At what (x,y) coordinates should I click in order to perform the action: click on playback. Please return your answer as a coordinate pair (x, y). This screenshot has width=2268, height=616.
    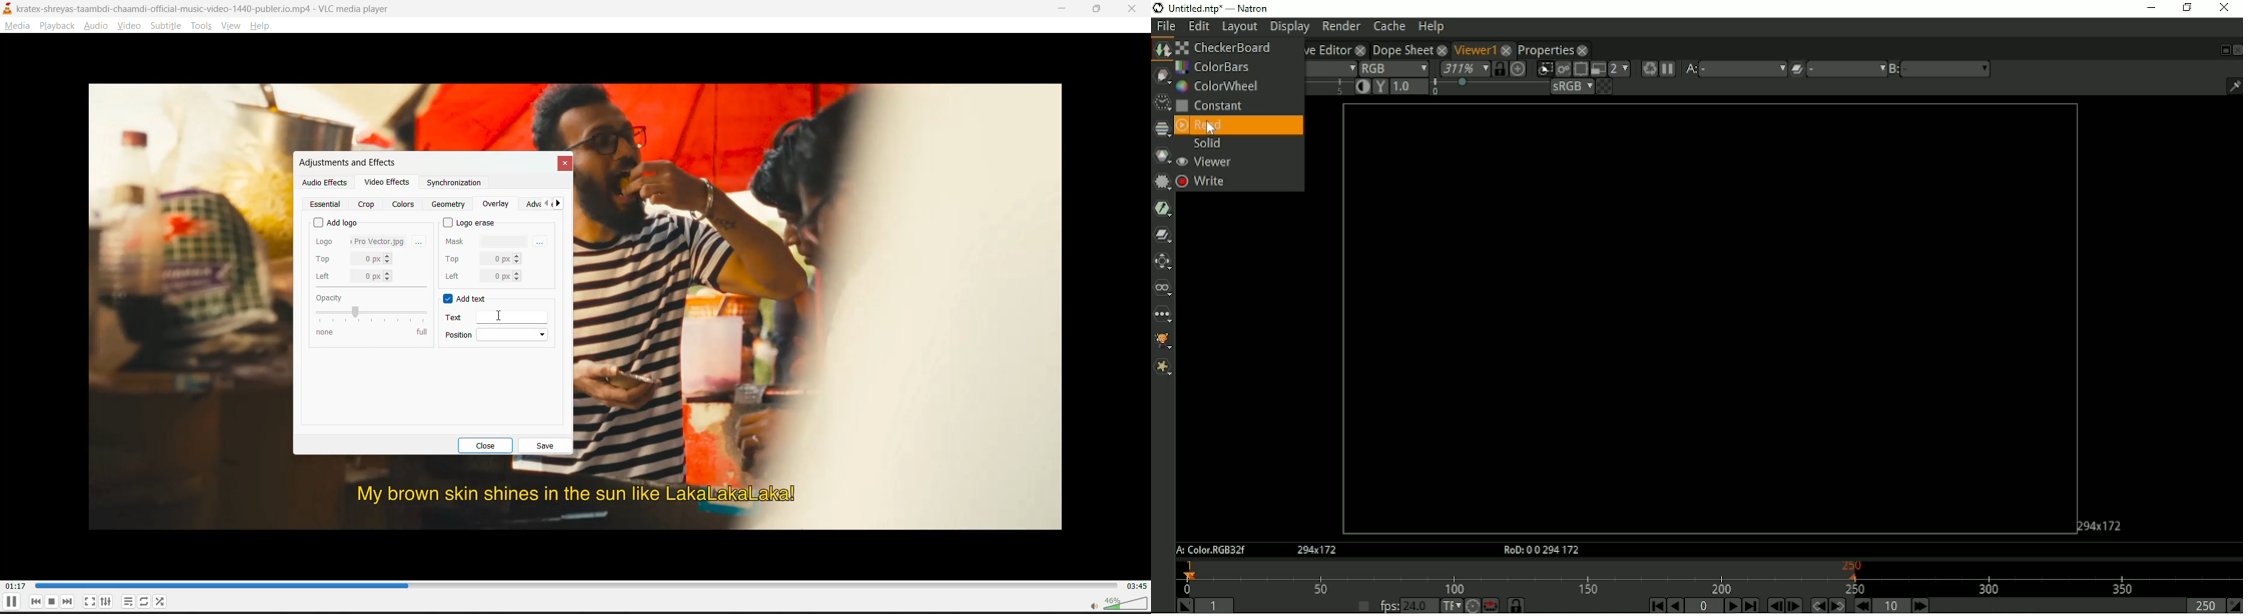
    Looking at the image, I should click on (57, 26).